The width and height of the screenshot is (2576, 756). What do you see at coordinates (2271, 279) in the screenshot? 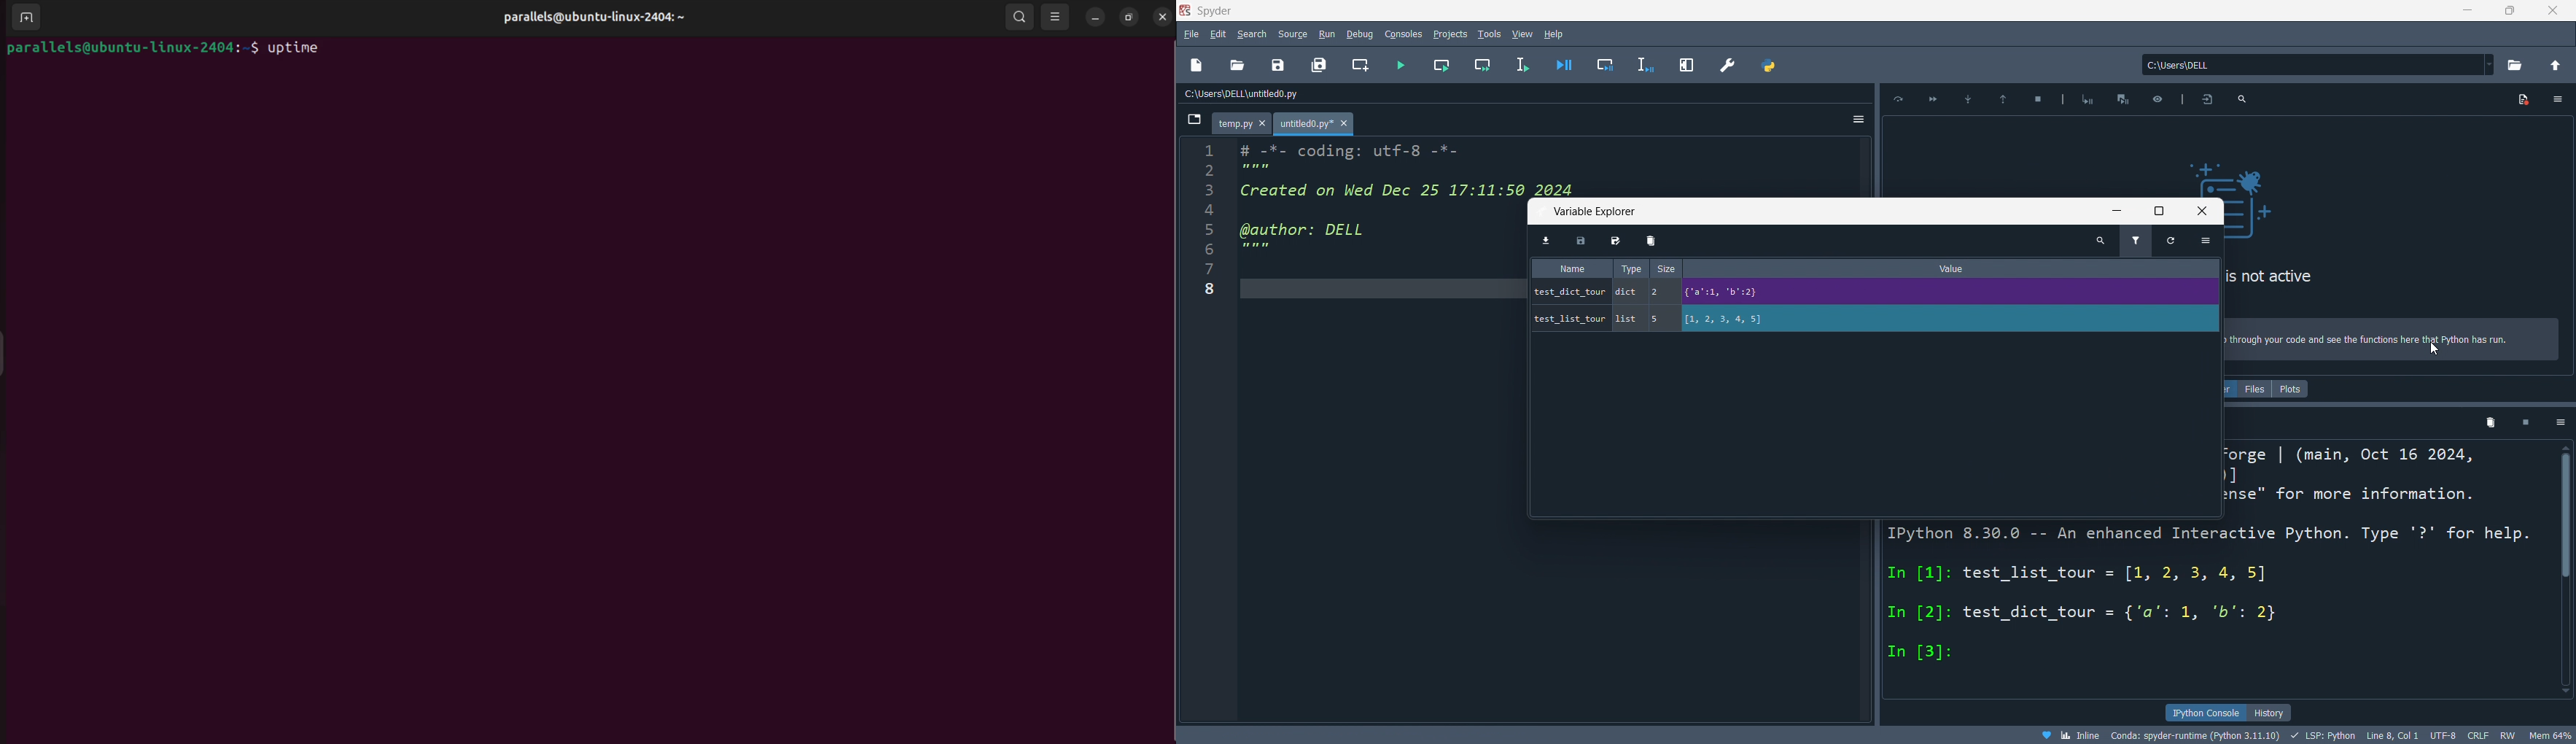
I see `is not active` at bounding box center [2271, 279].